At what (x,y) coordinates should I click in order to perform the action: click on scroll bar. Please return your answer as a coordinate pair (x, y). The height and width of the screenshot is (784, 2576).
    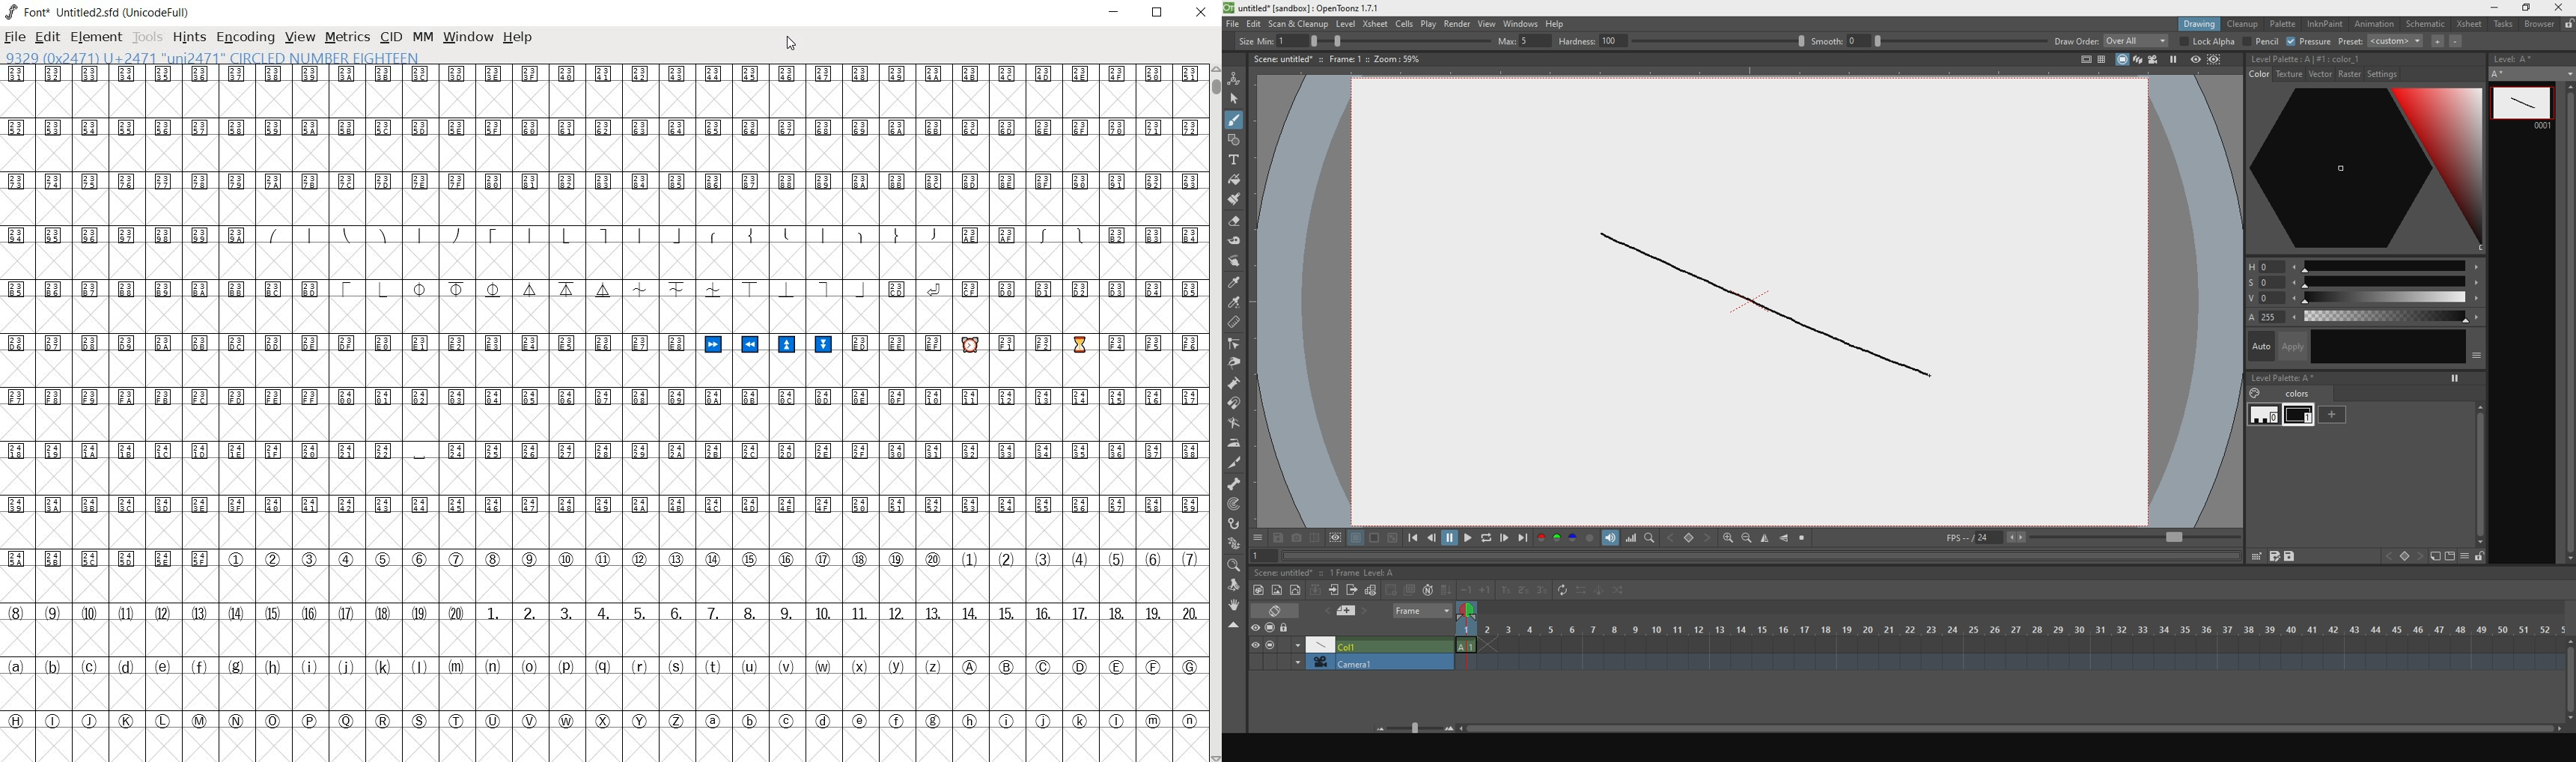
    Looking at the image, I should click on (2478, 475).